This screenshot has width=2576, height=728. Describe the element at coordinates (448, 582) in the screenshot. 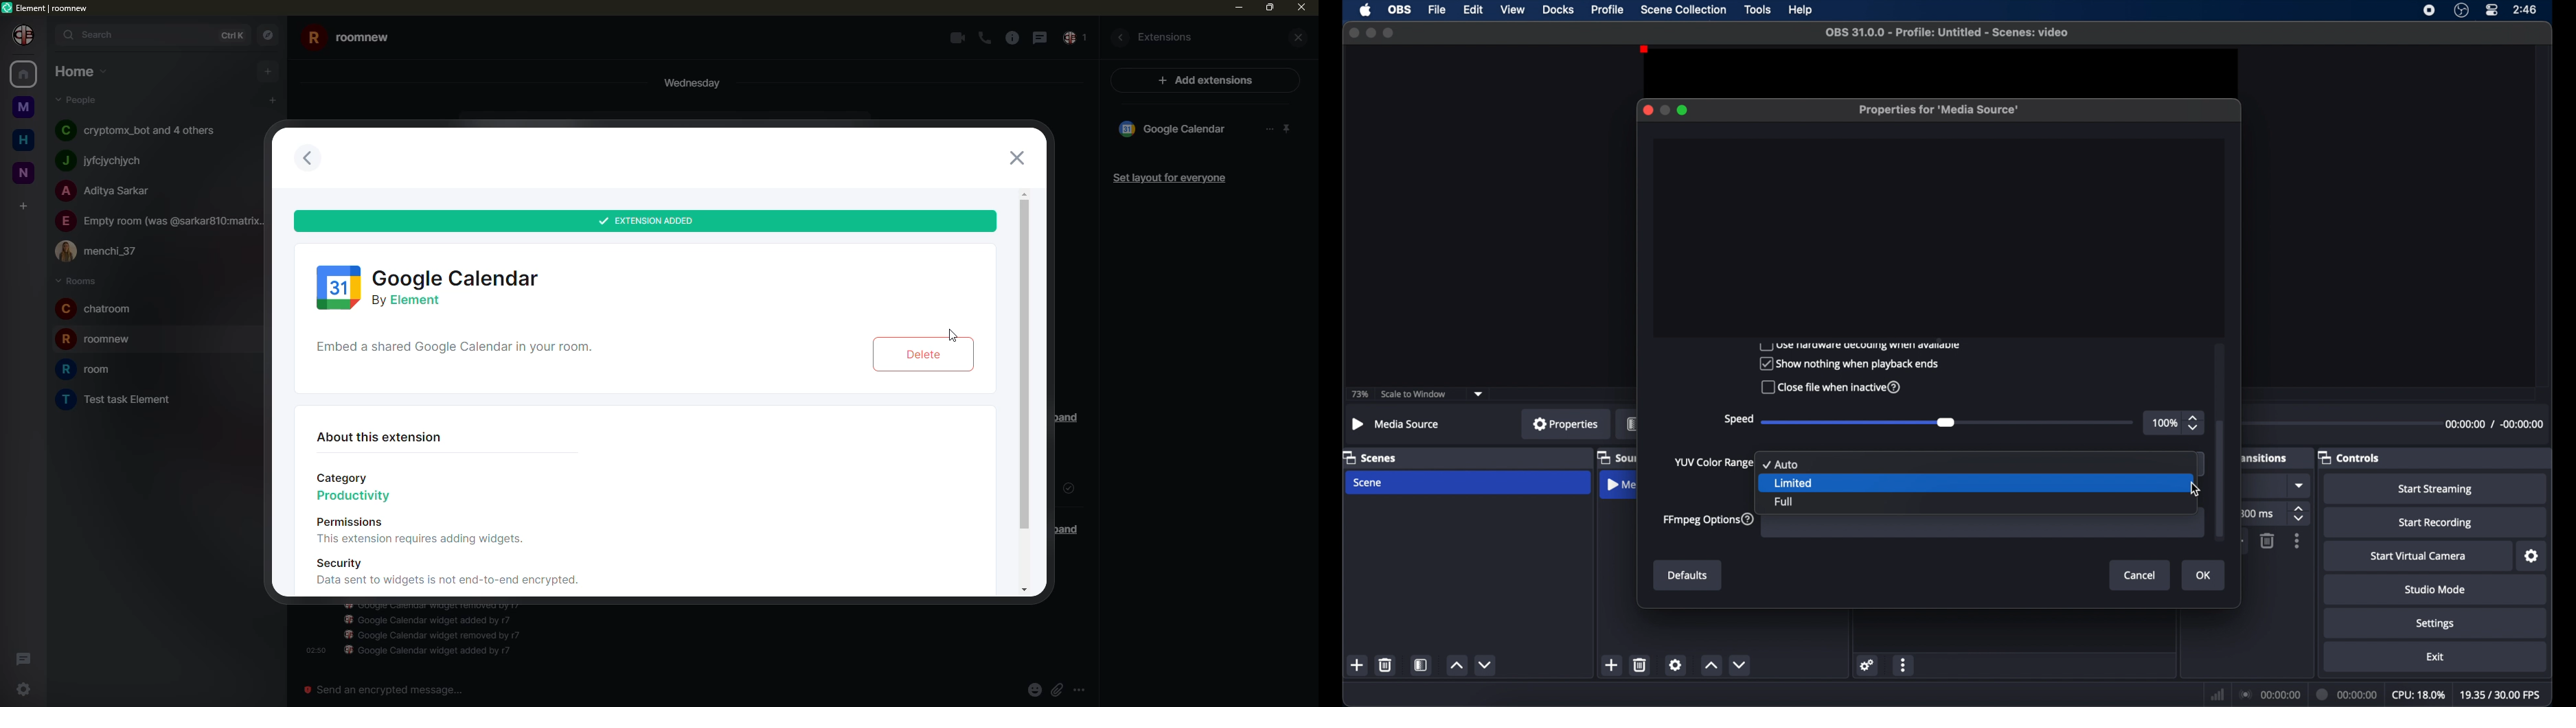

I see `Data sent to widgets is not end-to-end encrypted.` at that location.